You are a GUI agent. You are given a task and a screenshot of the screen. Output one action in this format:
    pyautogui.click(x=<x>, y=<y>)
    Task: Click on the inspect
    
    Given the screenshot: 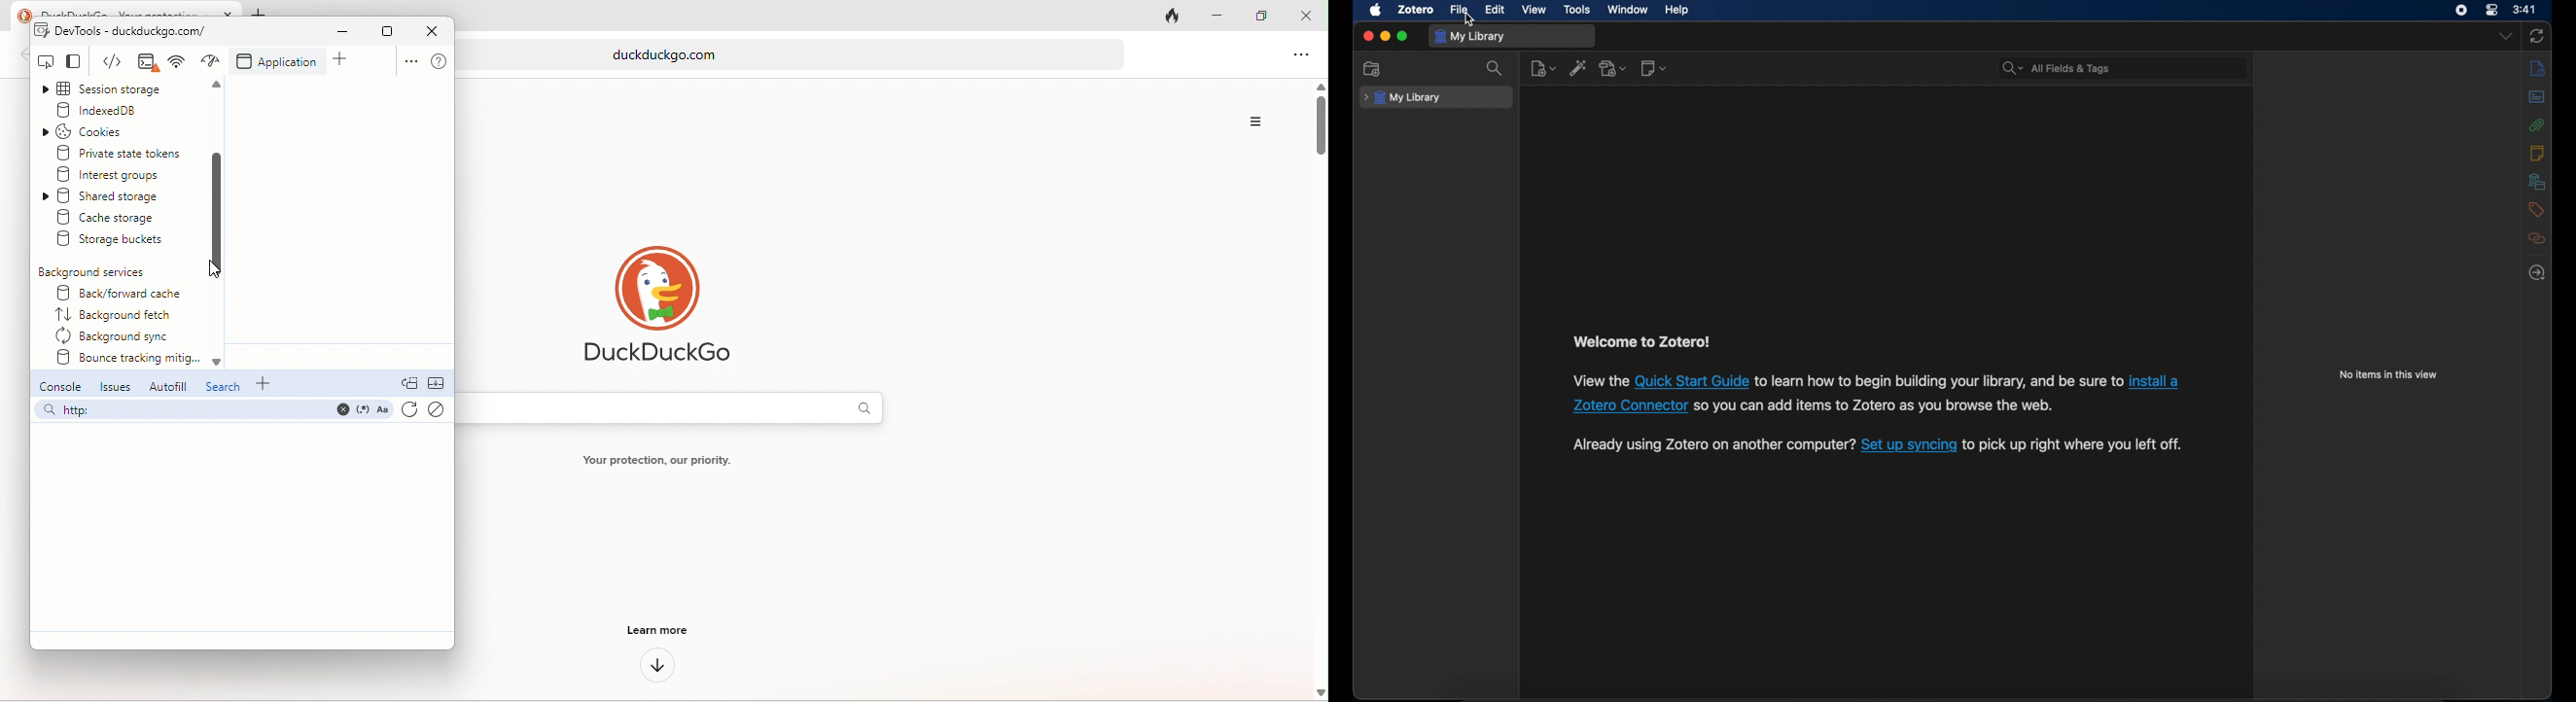 What is the action you would take?
    pyautogui.click(x=46, y=62)
    